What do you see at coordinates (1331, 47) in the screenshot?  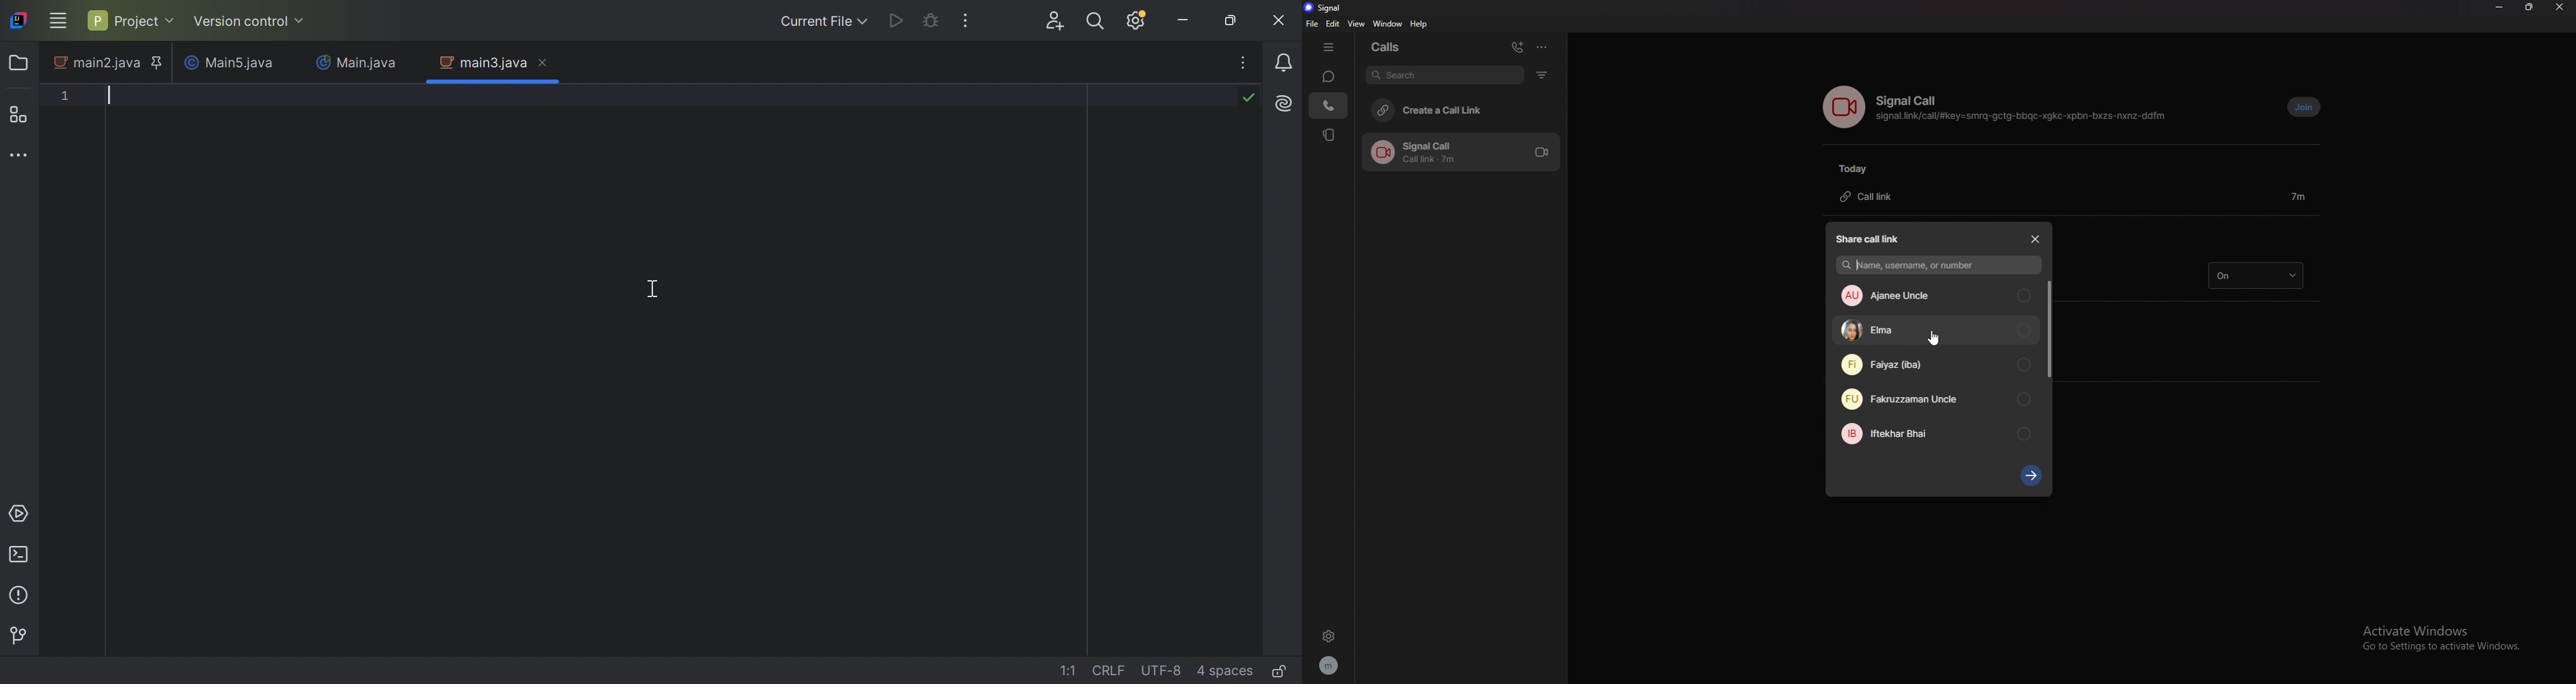 I see `hide tab` at bounding box center [1331, 47].